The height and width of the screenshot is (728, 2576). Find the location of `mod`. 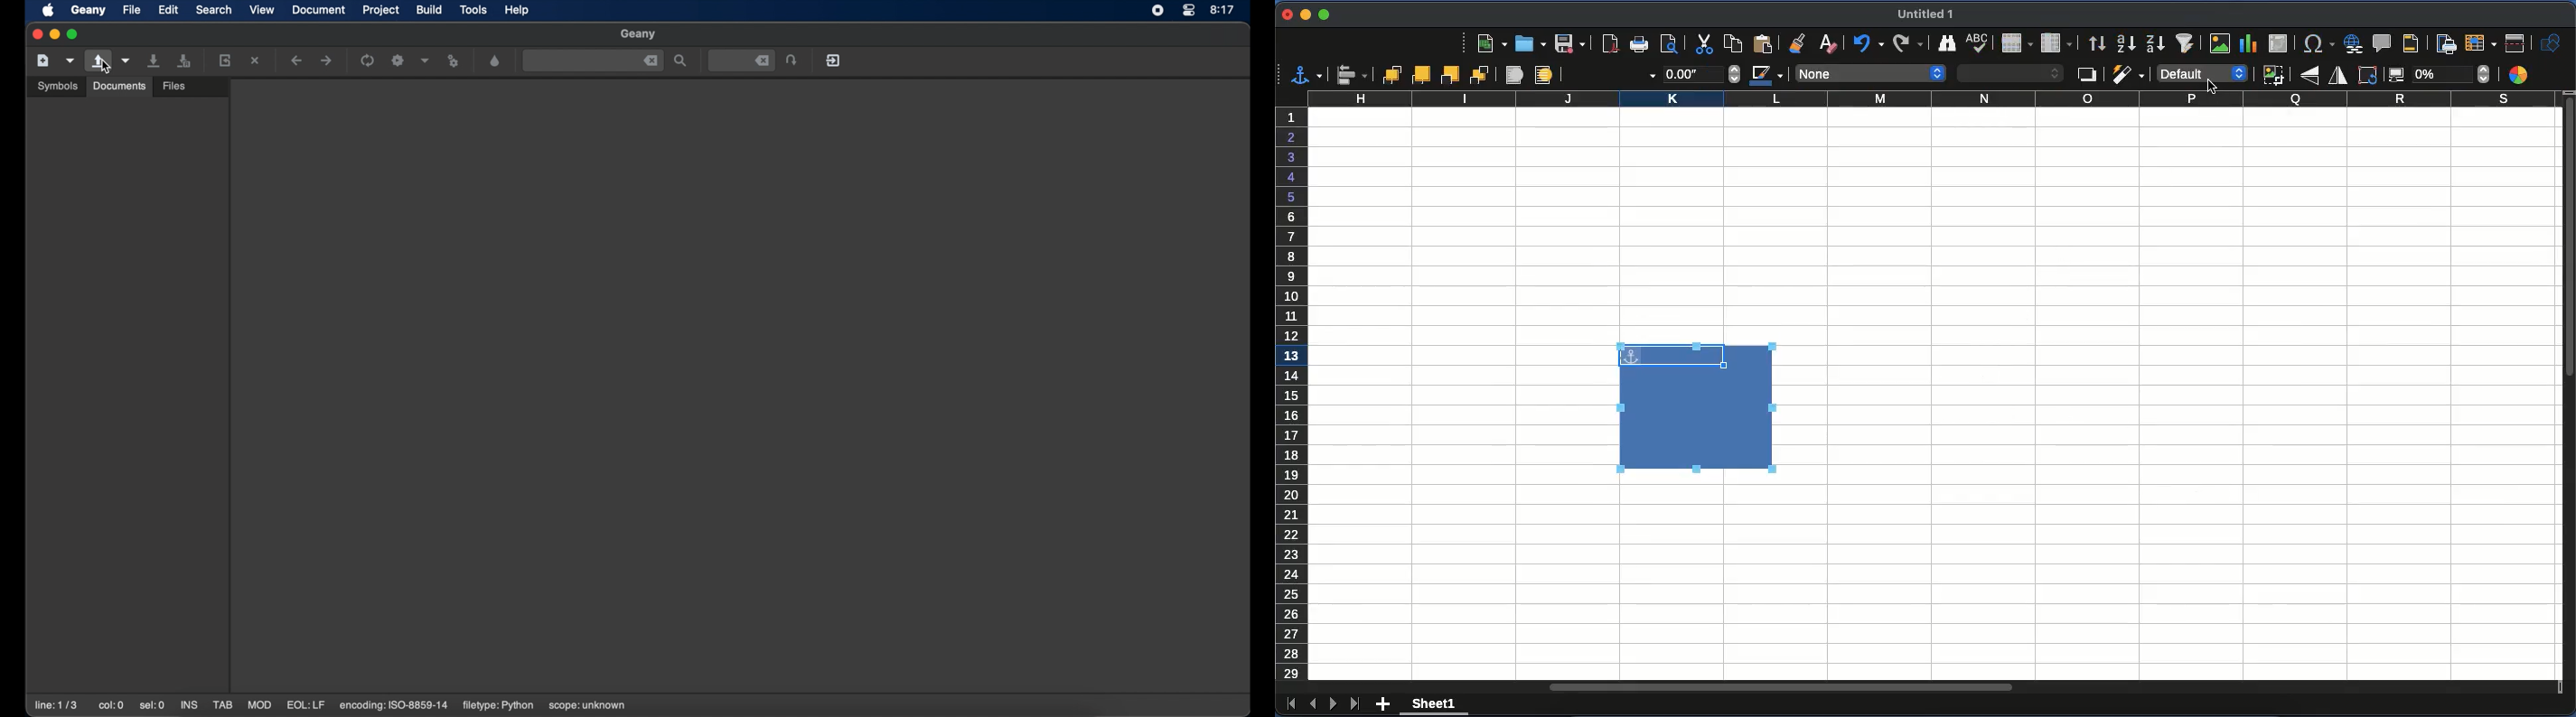

mod is located at coordinates (260, 705).